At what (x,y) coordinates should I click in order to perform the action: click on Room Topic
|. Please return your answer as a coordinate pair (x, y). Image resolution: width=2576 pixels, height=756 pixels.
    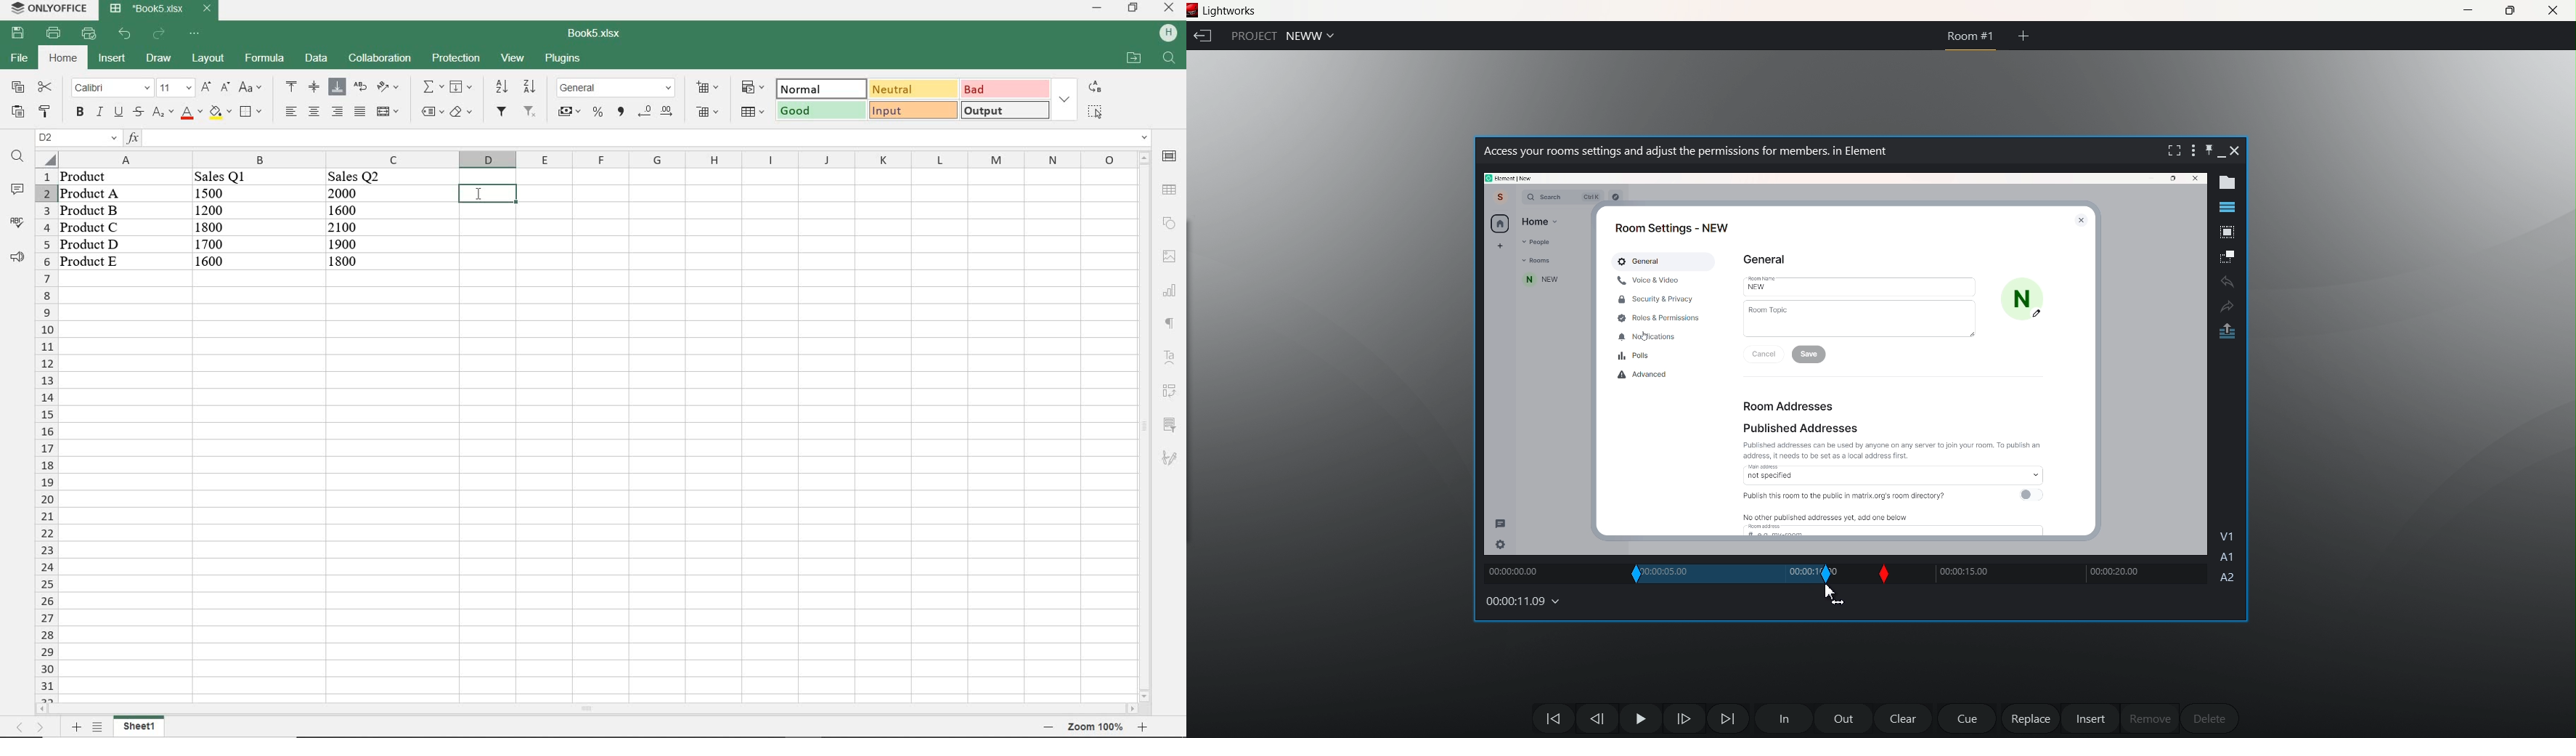
    Looking at the image, I should click on (1860, 319).